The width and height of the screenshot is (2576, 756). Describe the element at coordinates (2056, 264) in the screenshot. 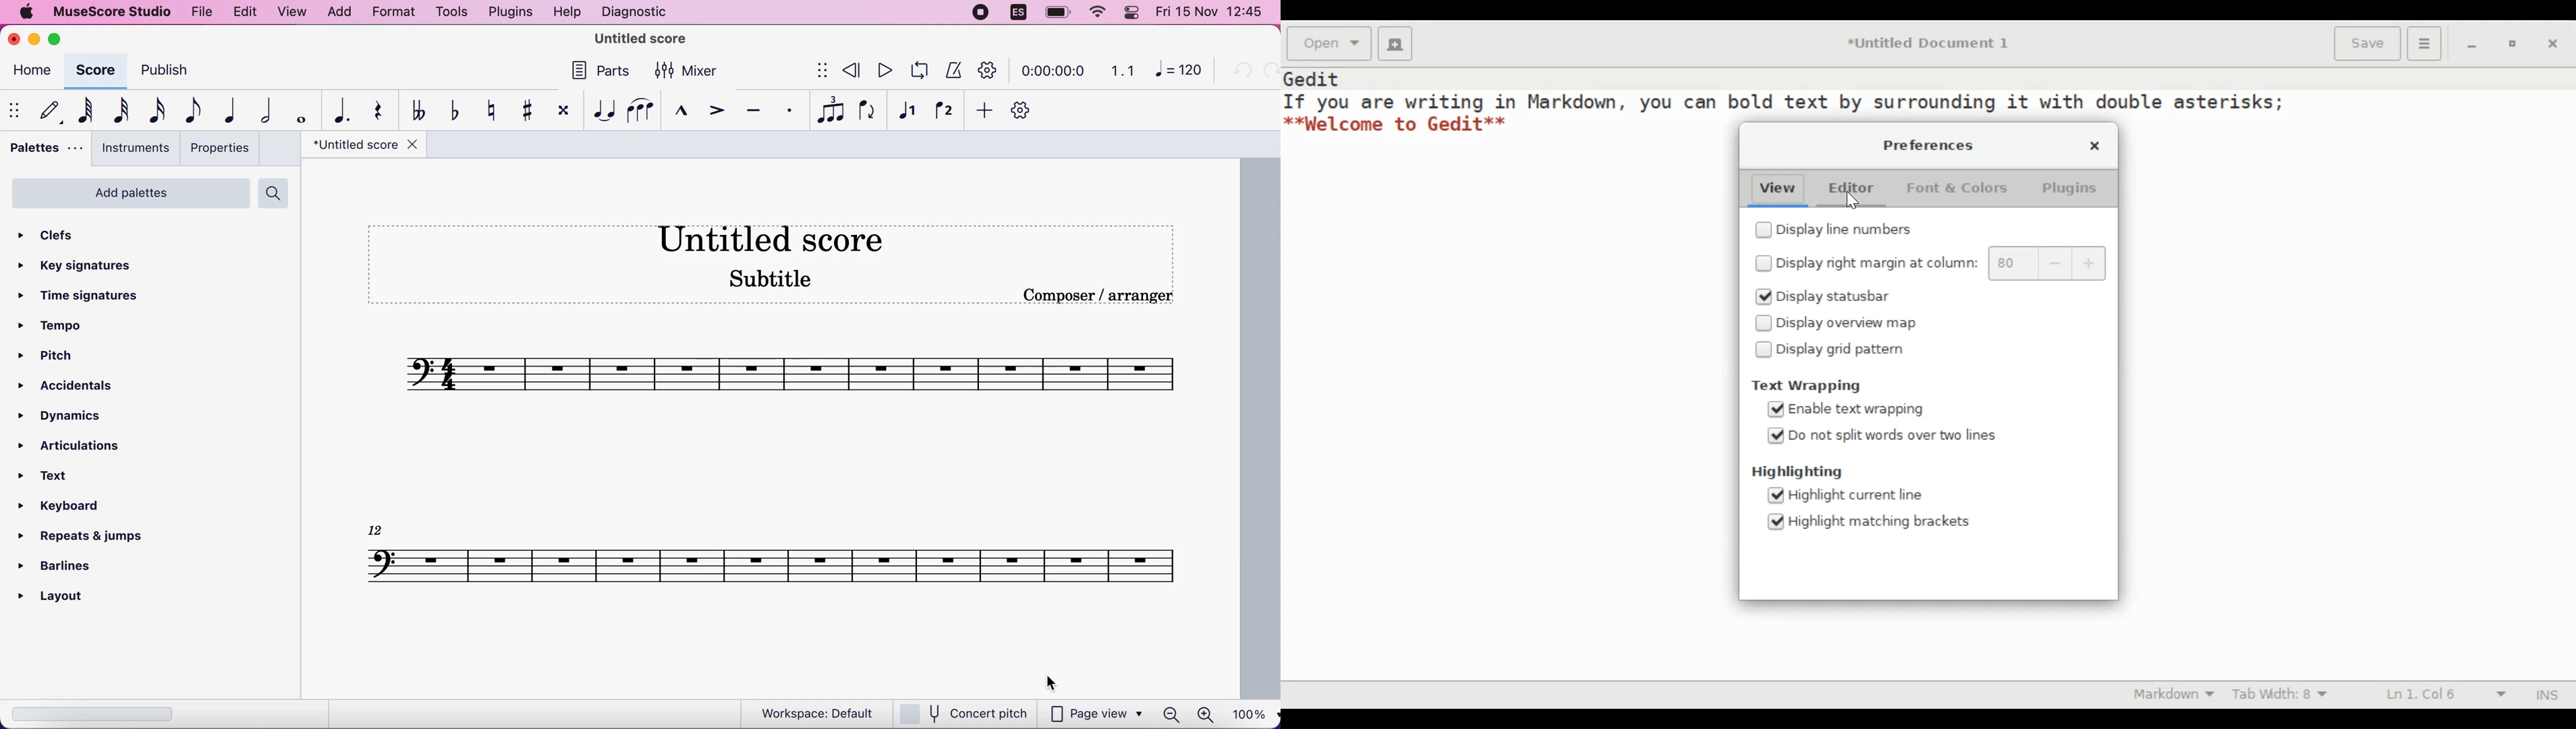

I see `decrease margin value` at that location.